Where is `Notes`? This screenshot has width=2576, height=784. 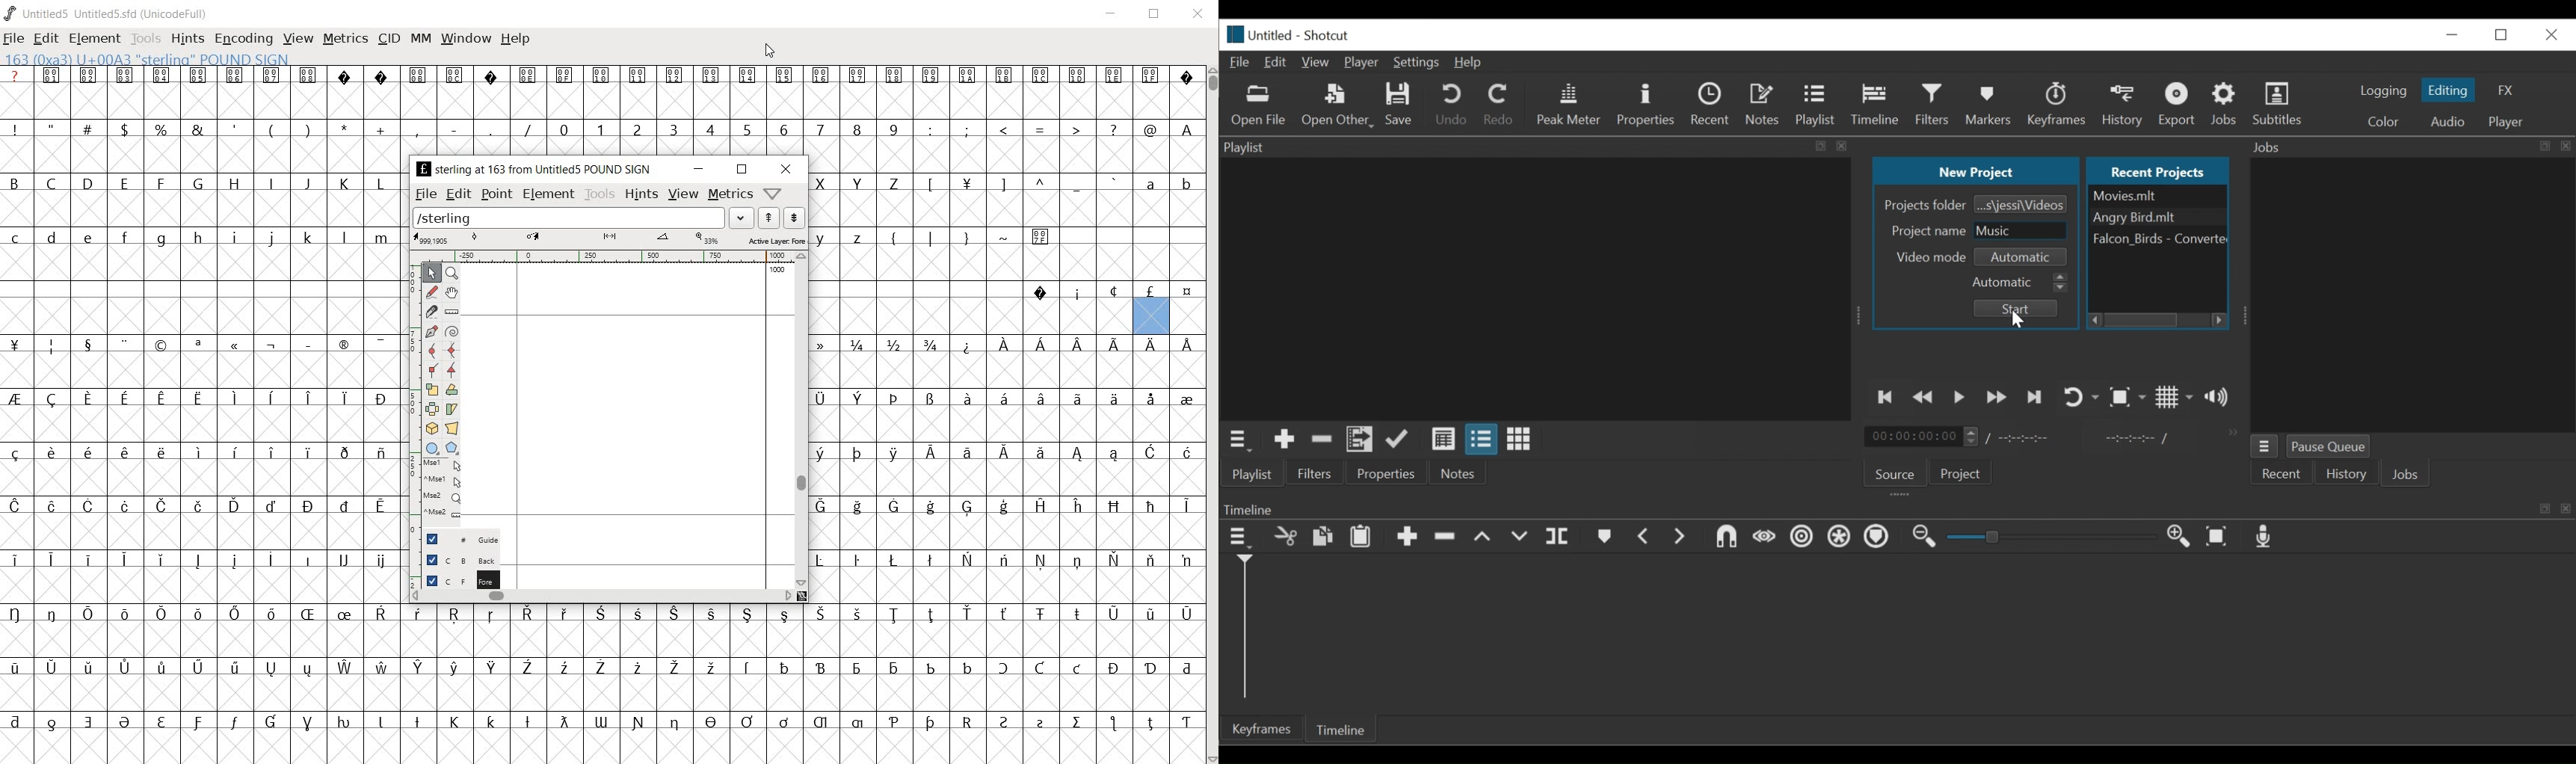 Notes is located at coordinates (1763, 106).